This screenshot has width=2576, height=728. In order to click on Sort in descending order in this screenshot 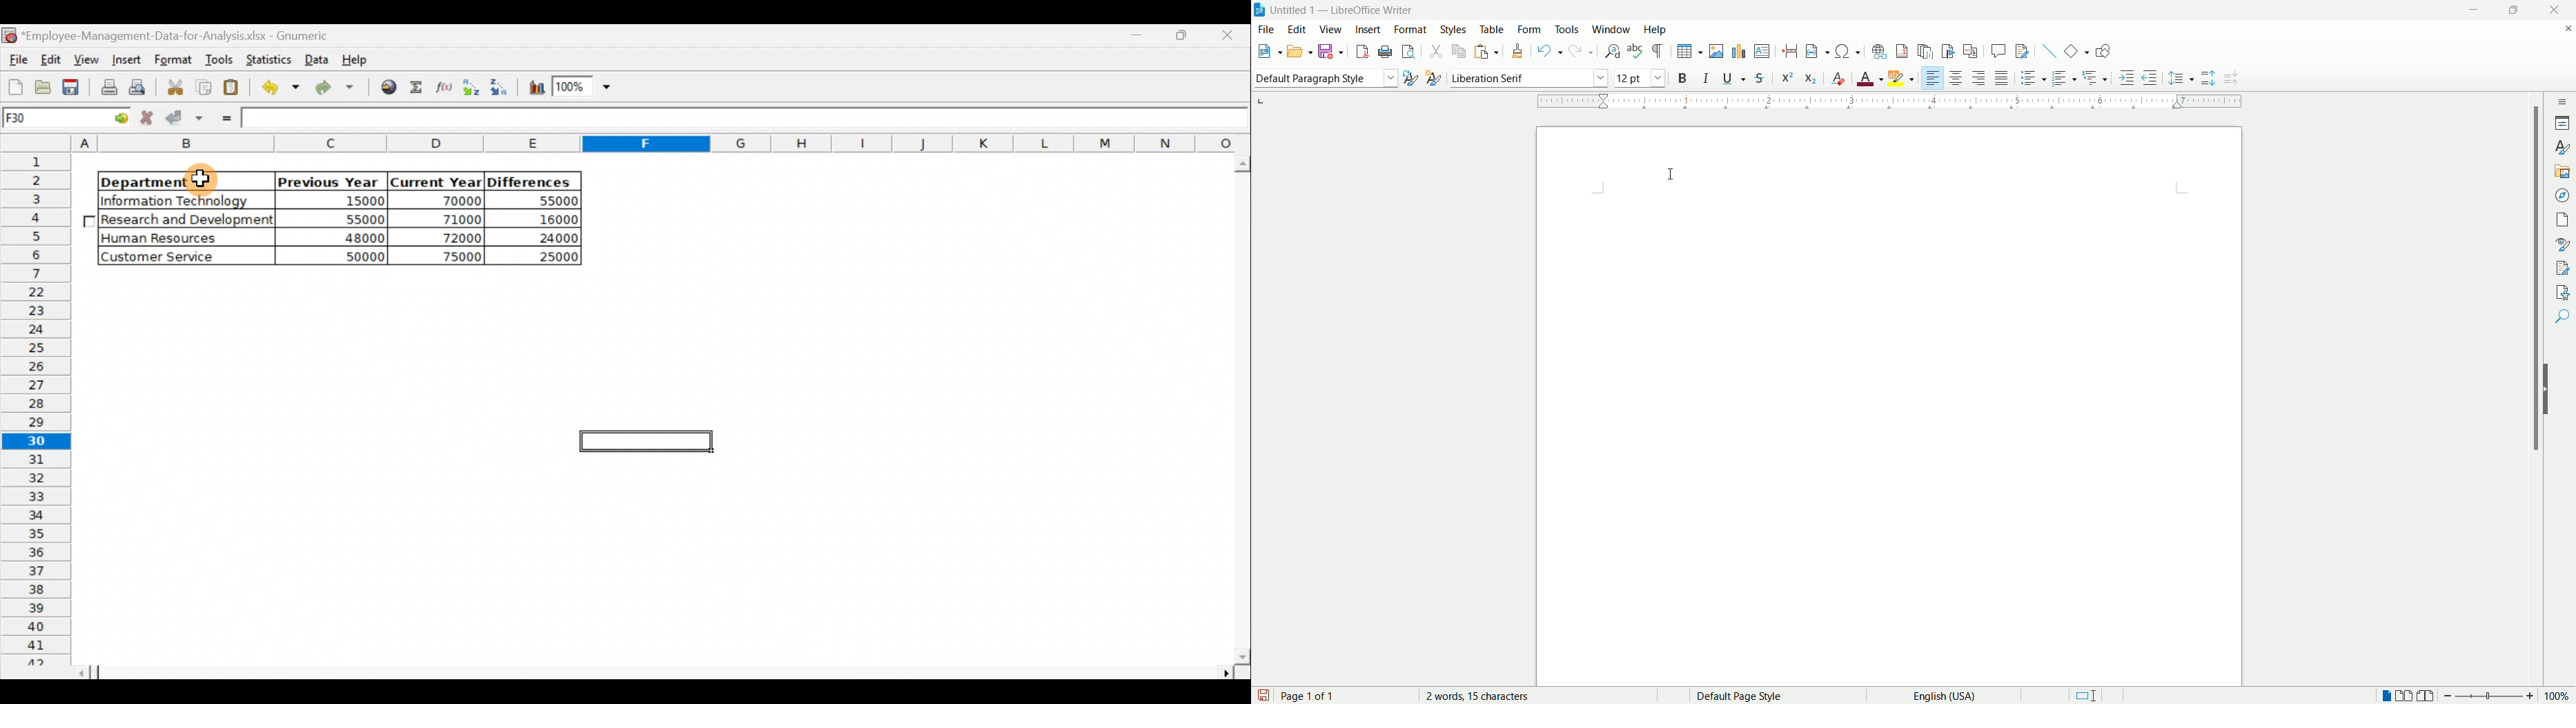, I will do `click(501, 87)`.